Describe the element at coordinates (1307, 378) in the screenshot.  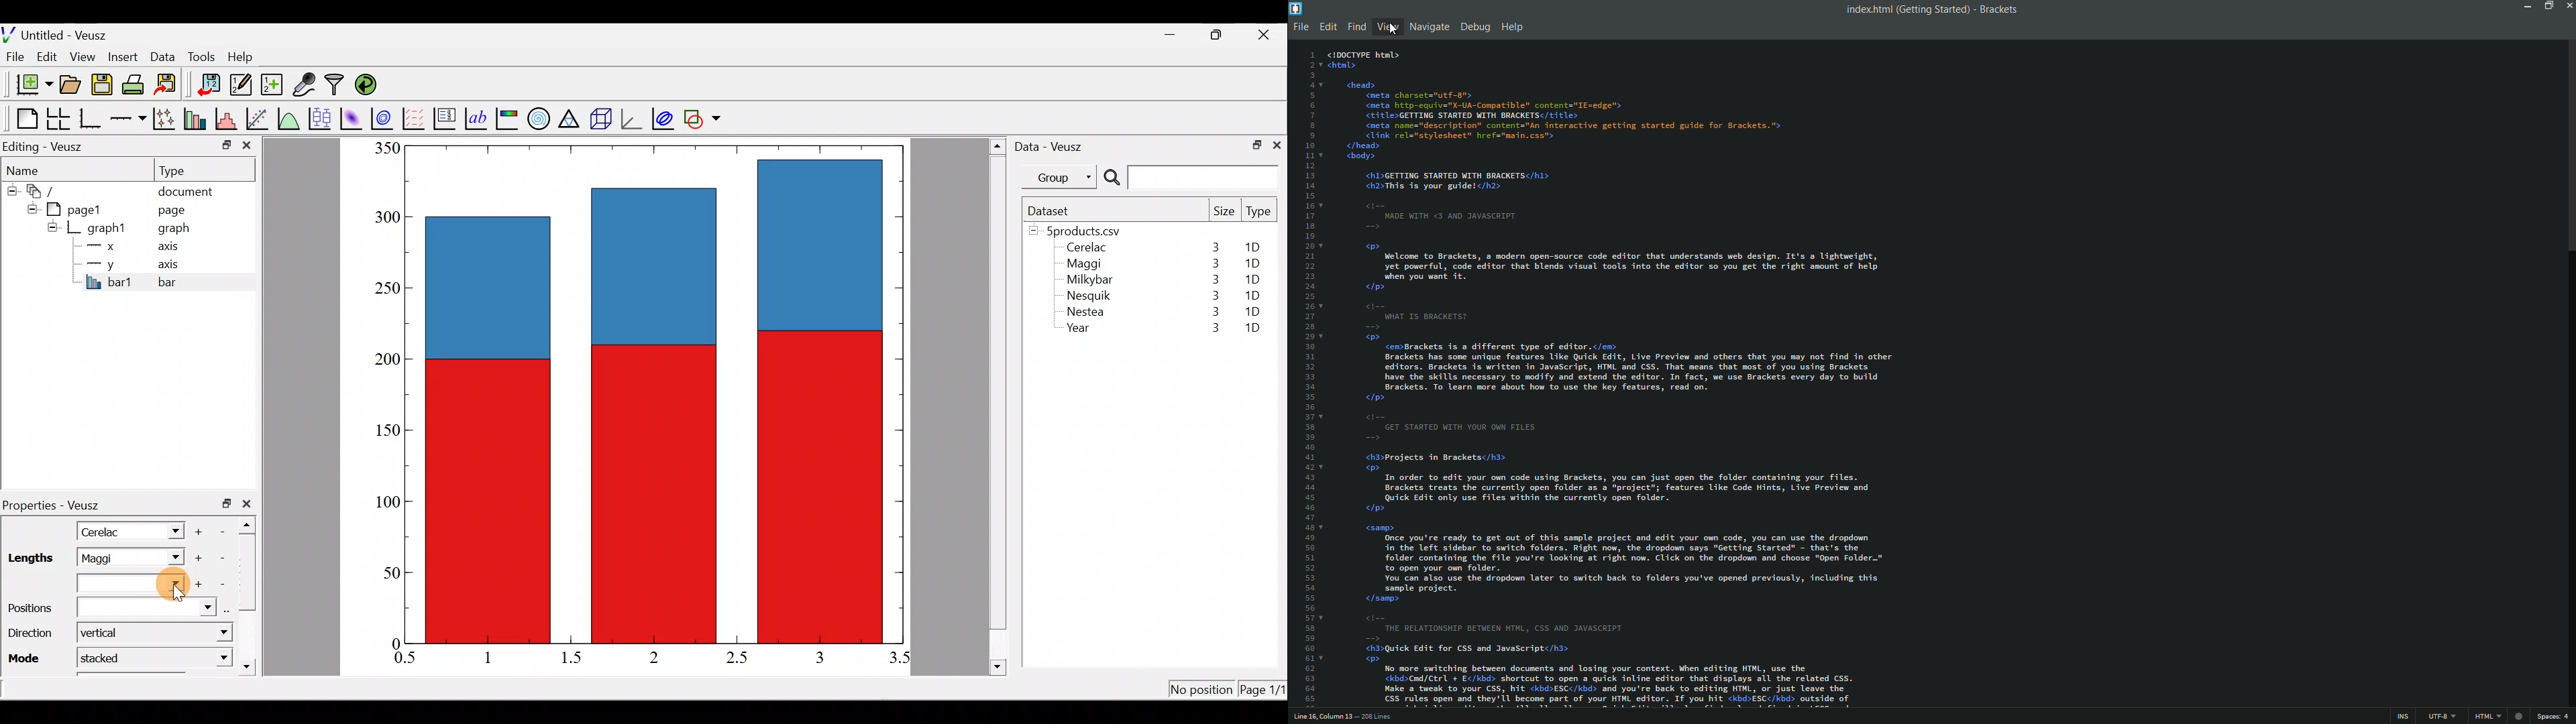
I see `line numbers` at that location.